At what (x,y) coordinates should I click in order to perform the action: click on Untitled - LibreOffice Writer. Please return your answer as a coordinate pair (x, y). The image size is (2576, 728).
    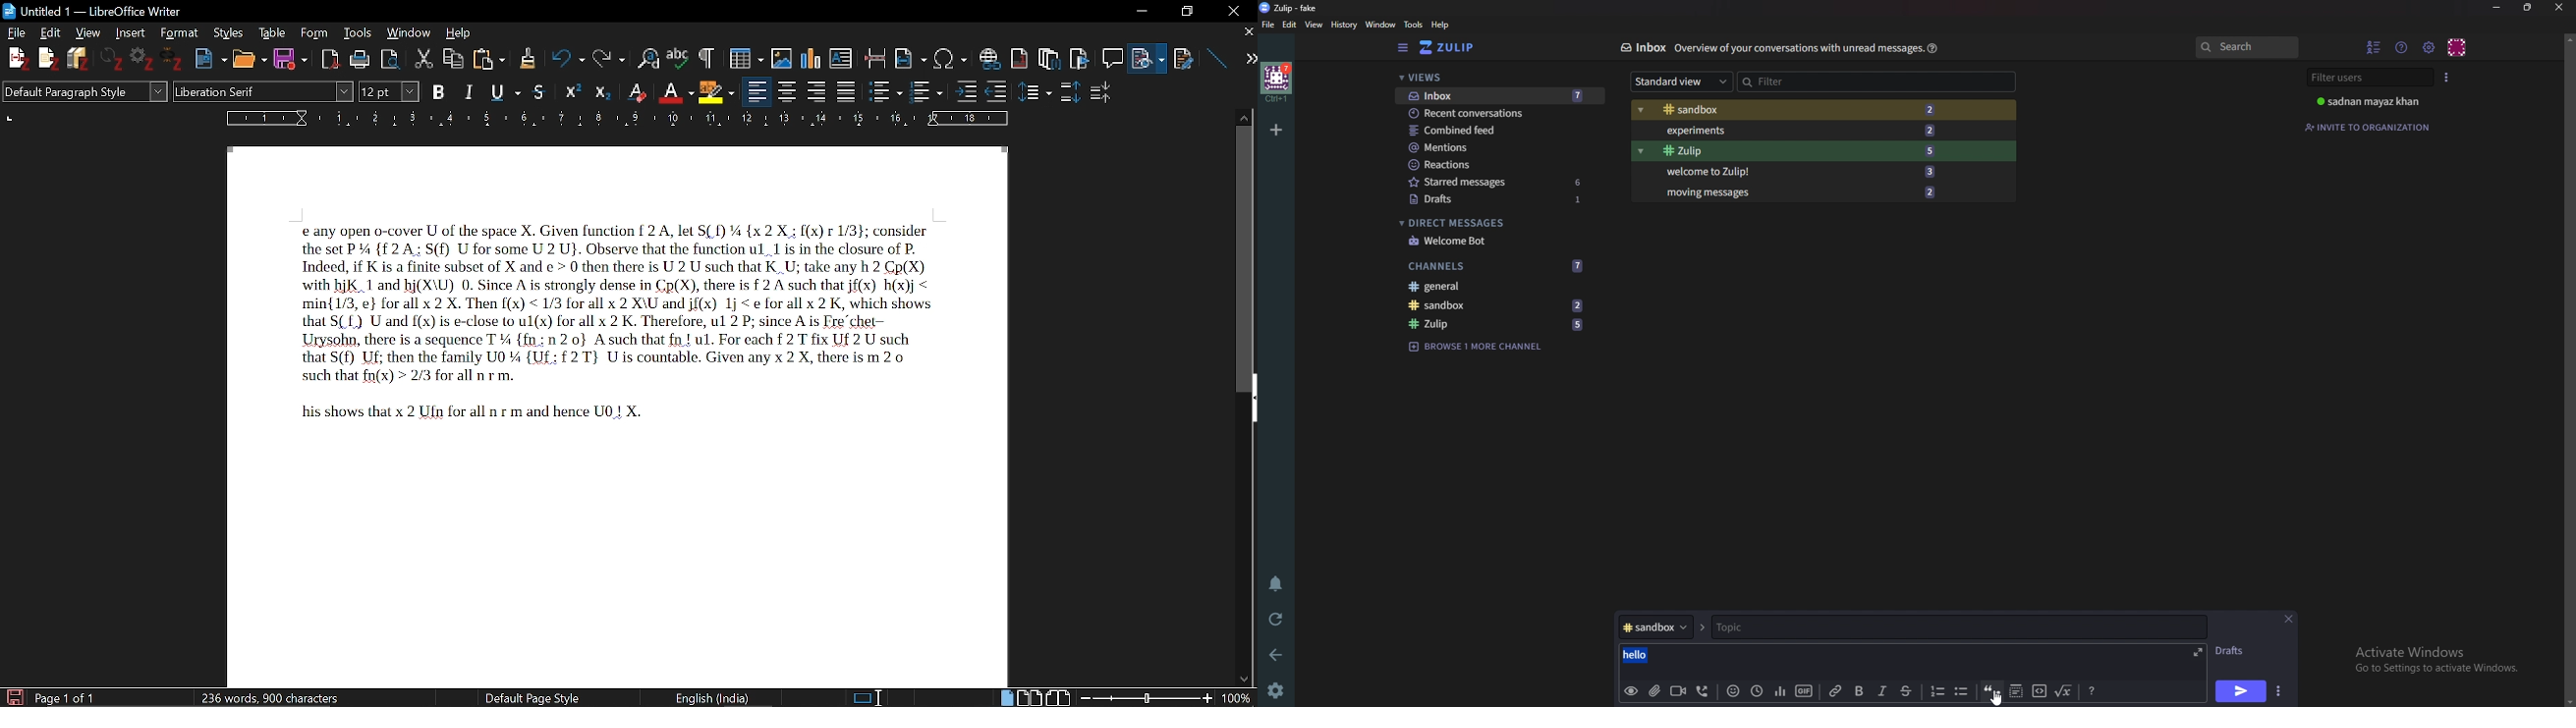
    Looking at the image, I should click on (110, 9).